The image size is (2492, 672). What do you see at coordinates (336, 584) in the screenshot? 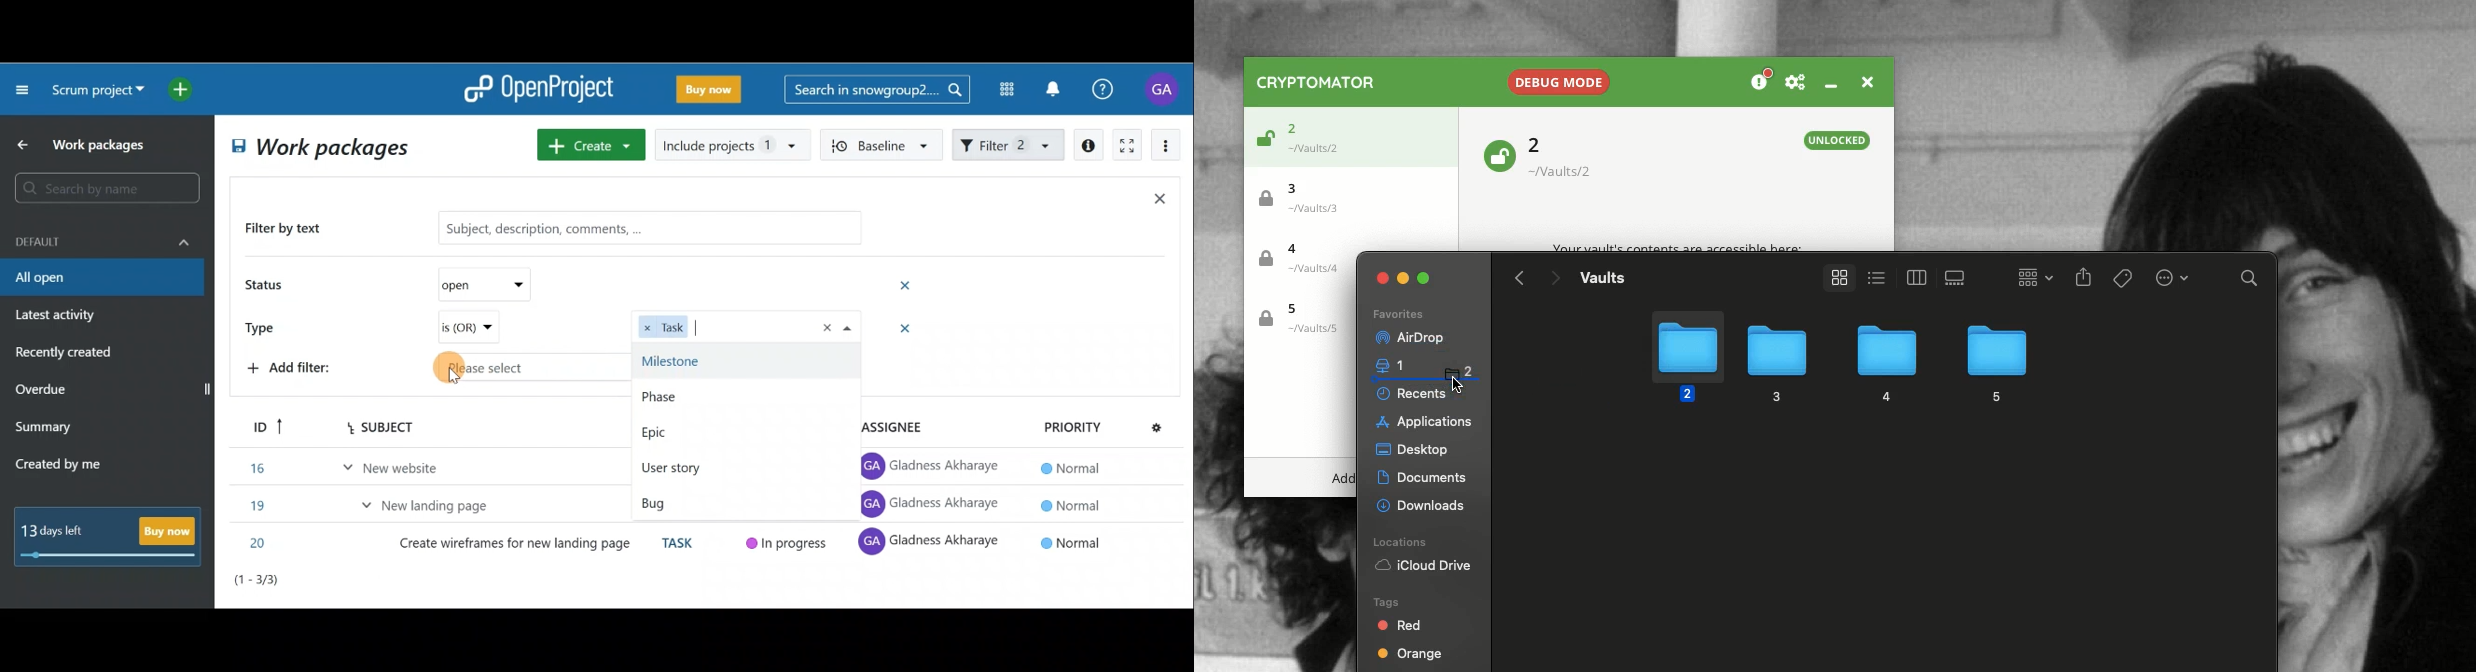
I see `Page number` at bounding box center [336, 584].